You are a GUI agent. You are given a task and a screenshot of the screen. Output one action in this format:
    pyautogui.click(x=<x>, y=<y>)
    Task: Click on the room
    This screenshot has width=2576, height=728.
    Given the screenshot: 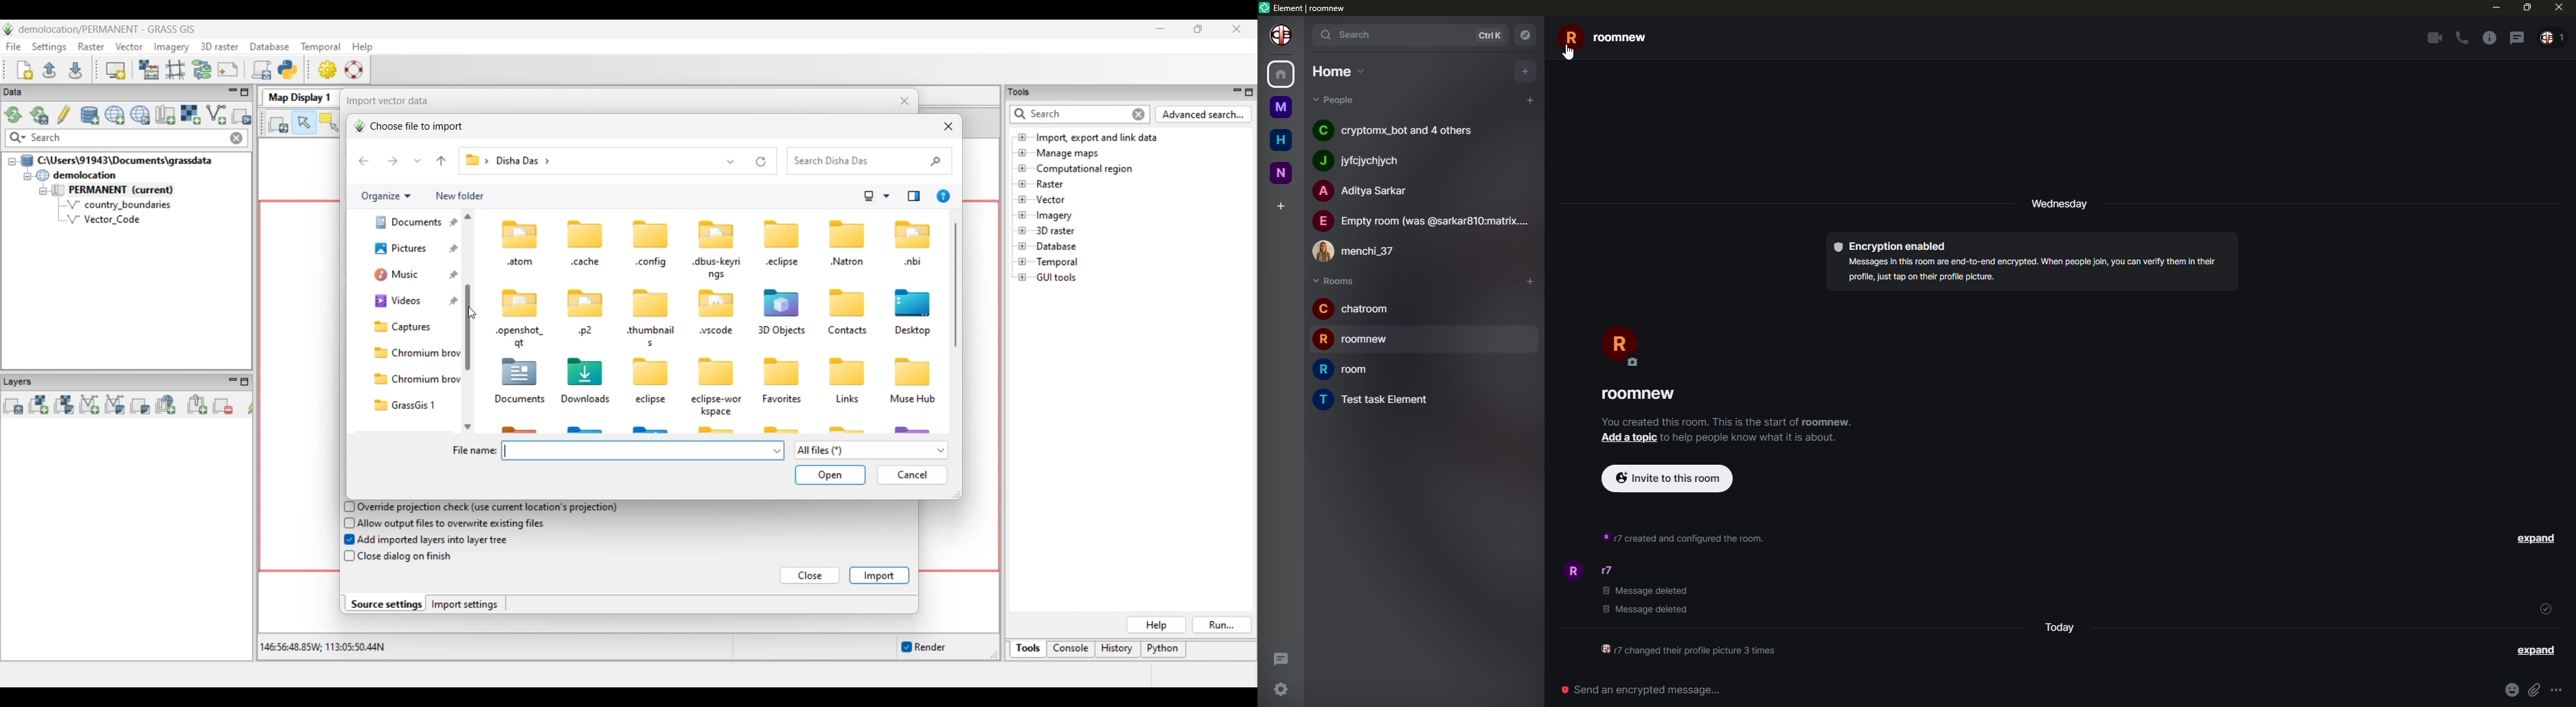 What is the action you would take?
    pyautogui.click(x=1616, y=38)
    